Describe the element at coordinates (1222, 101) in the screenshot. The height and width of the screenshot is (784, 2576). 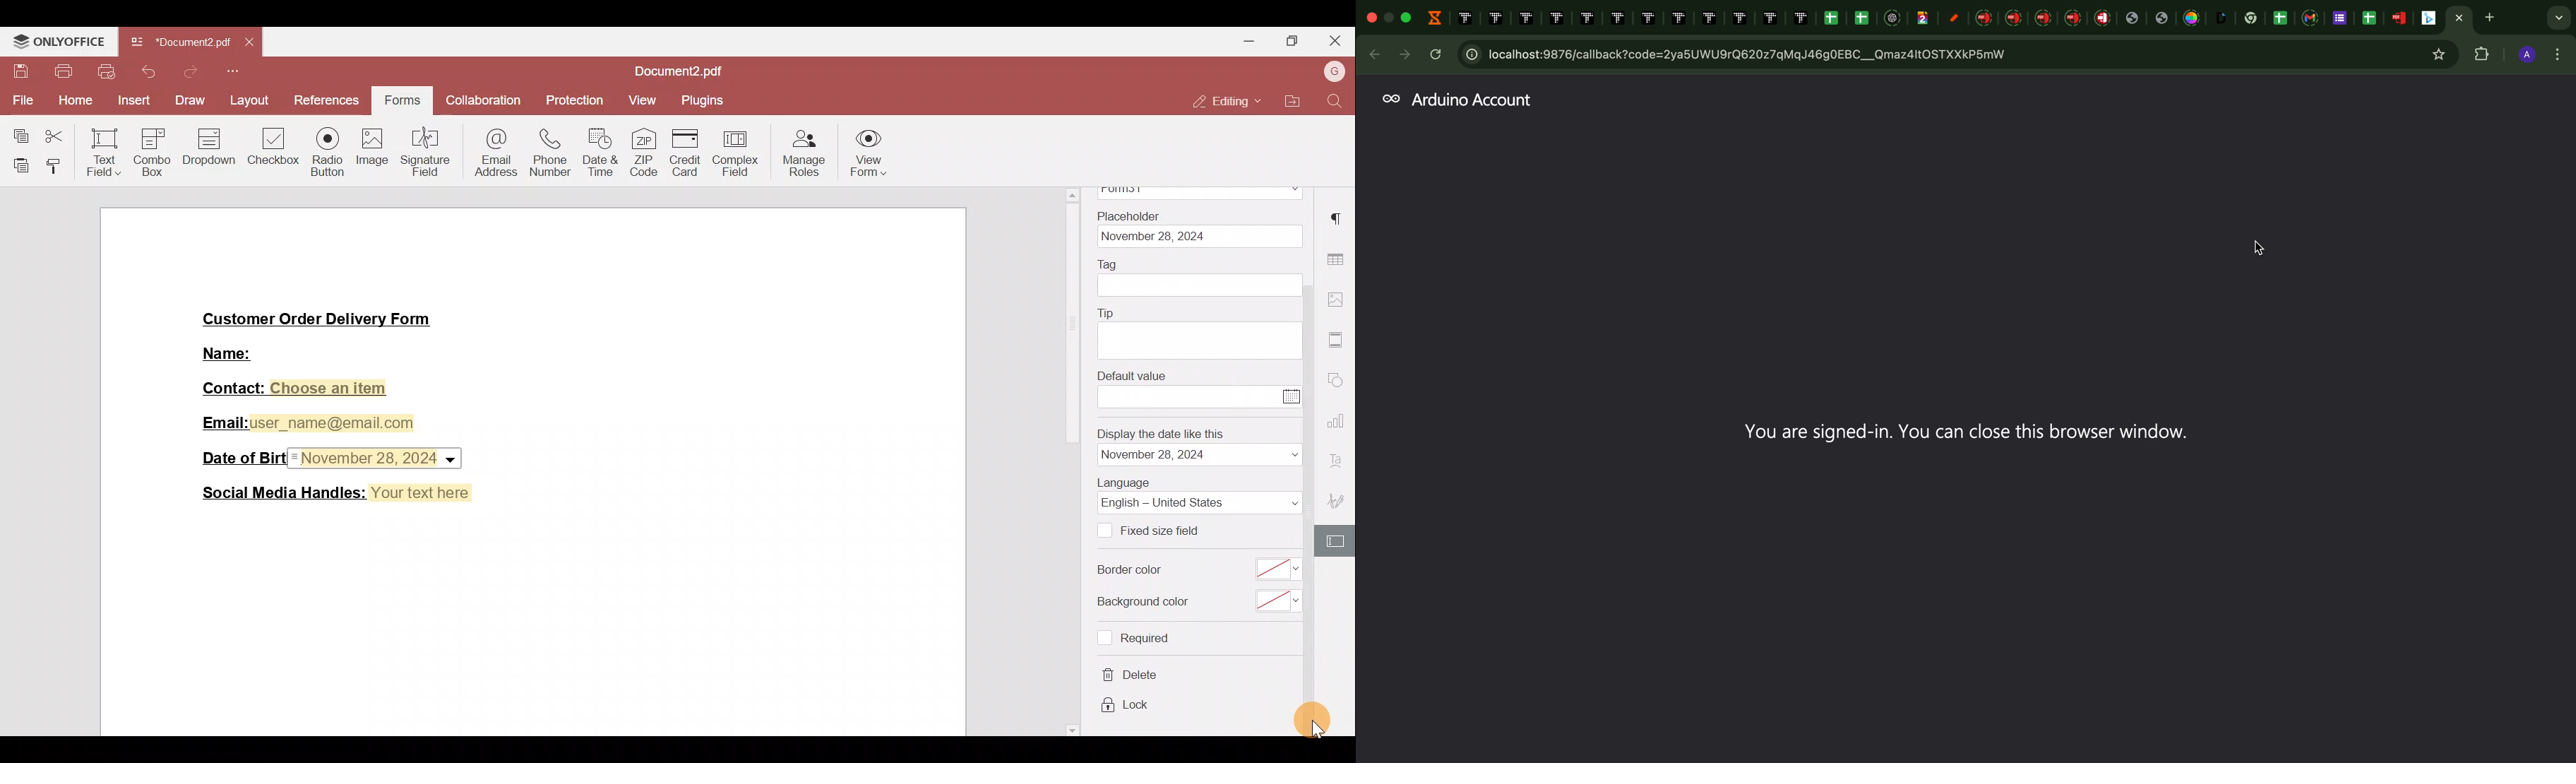
I see `Editing mode` at that location.